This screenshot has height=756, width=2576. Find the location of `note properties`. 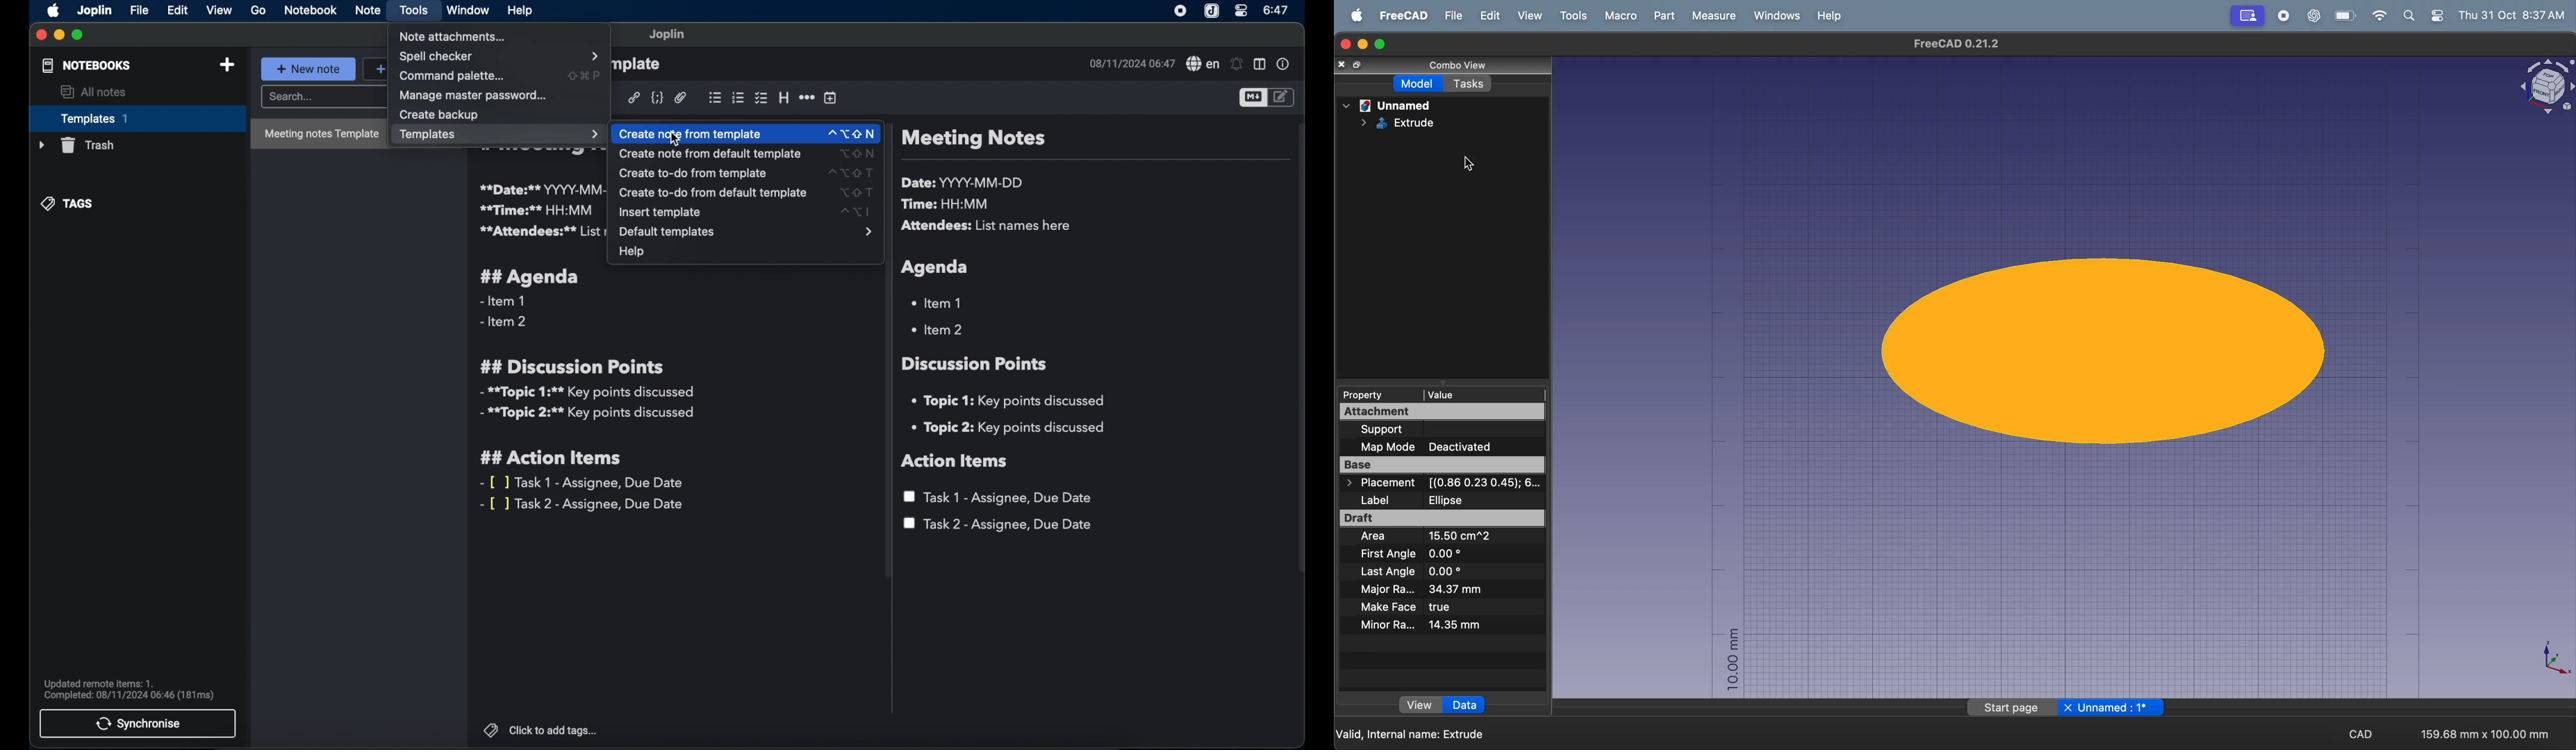

note properties is located at coordinates (1285, 65).